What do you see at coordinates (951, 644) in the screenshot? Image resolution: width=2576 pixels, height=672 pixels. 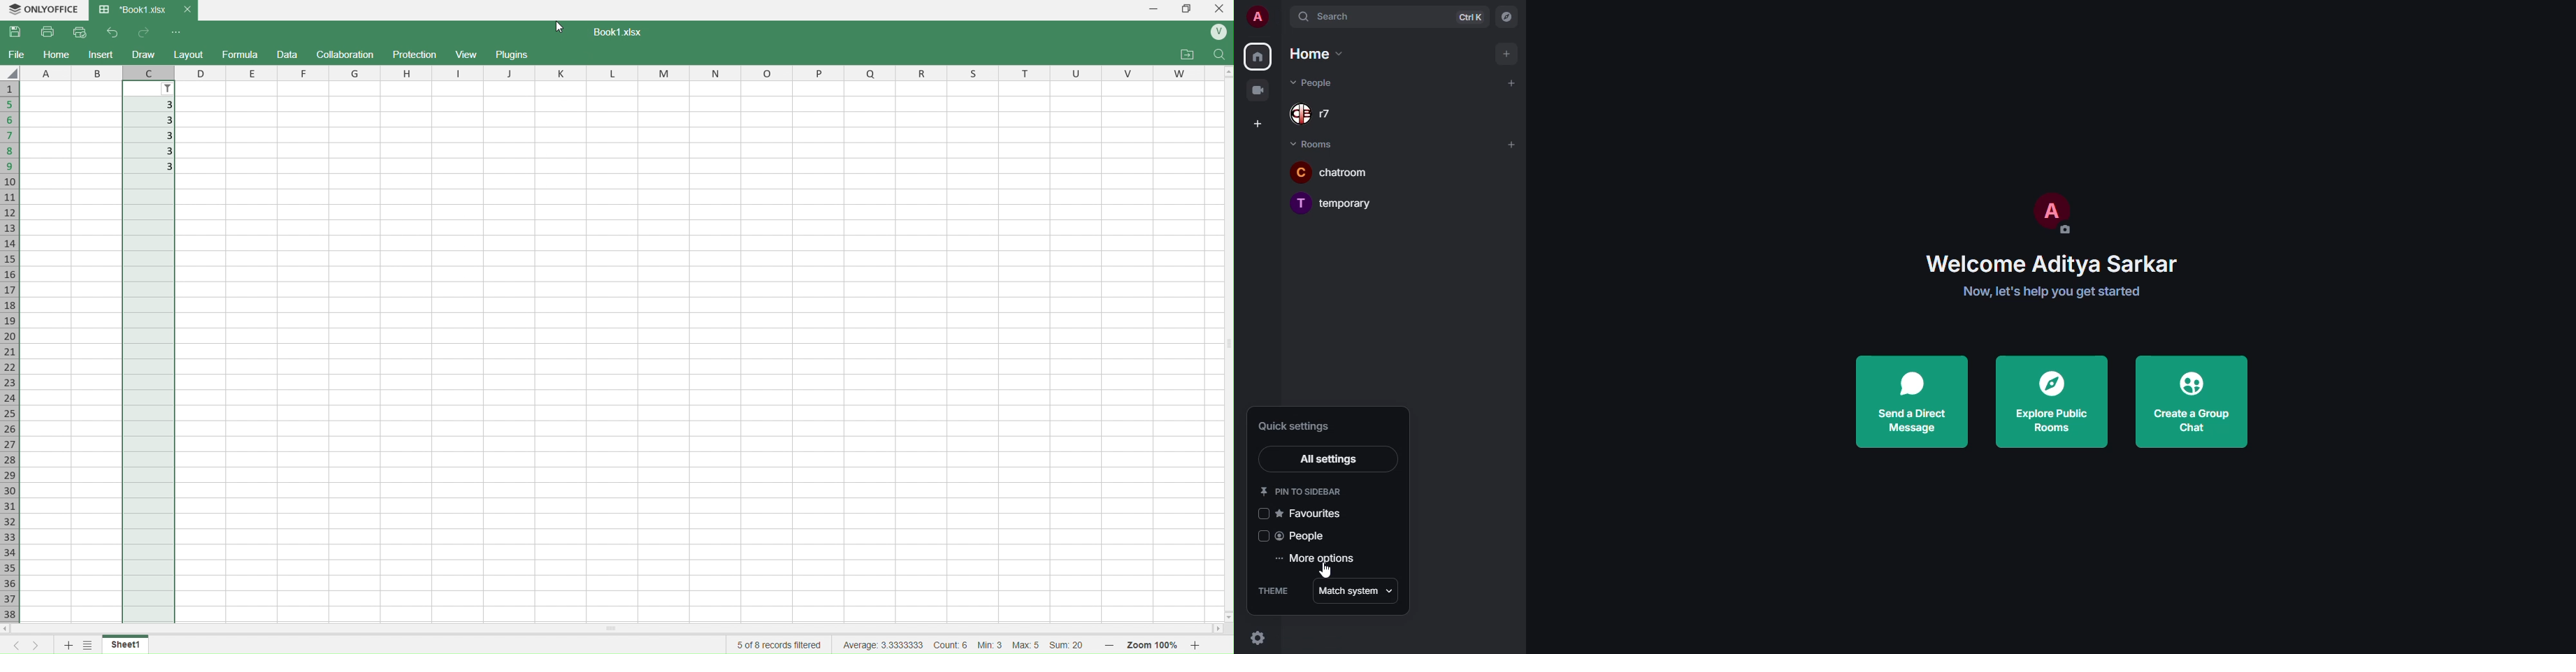 I see `cout` at bounding box center [951, 644].